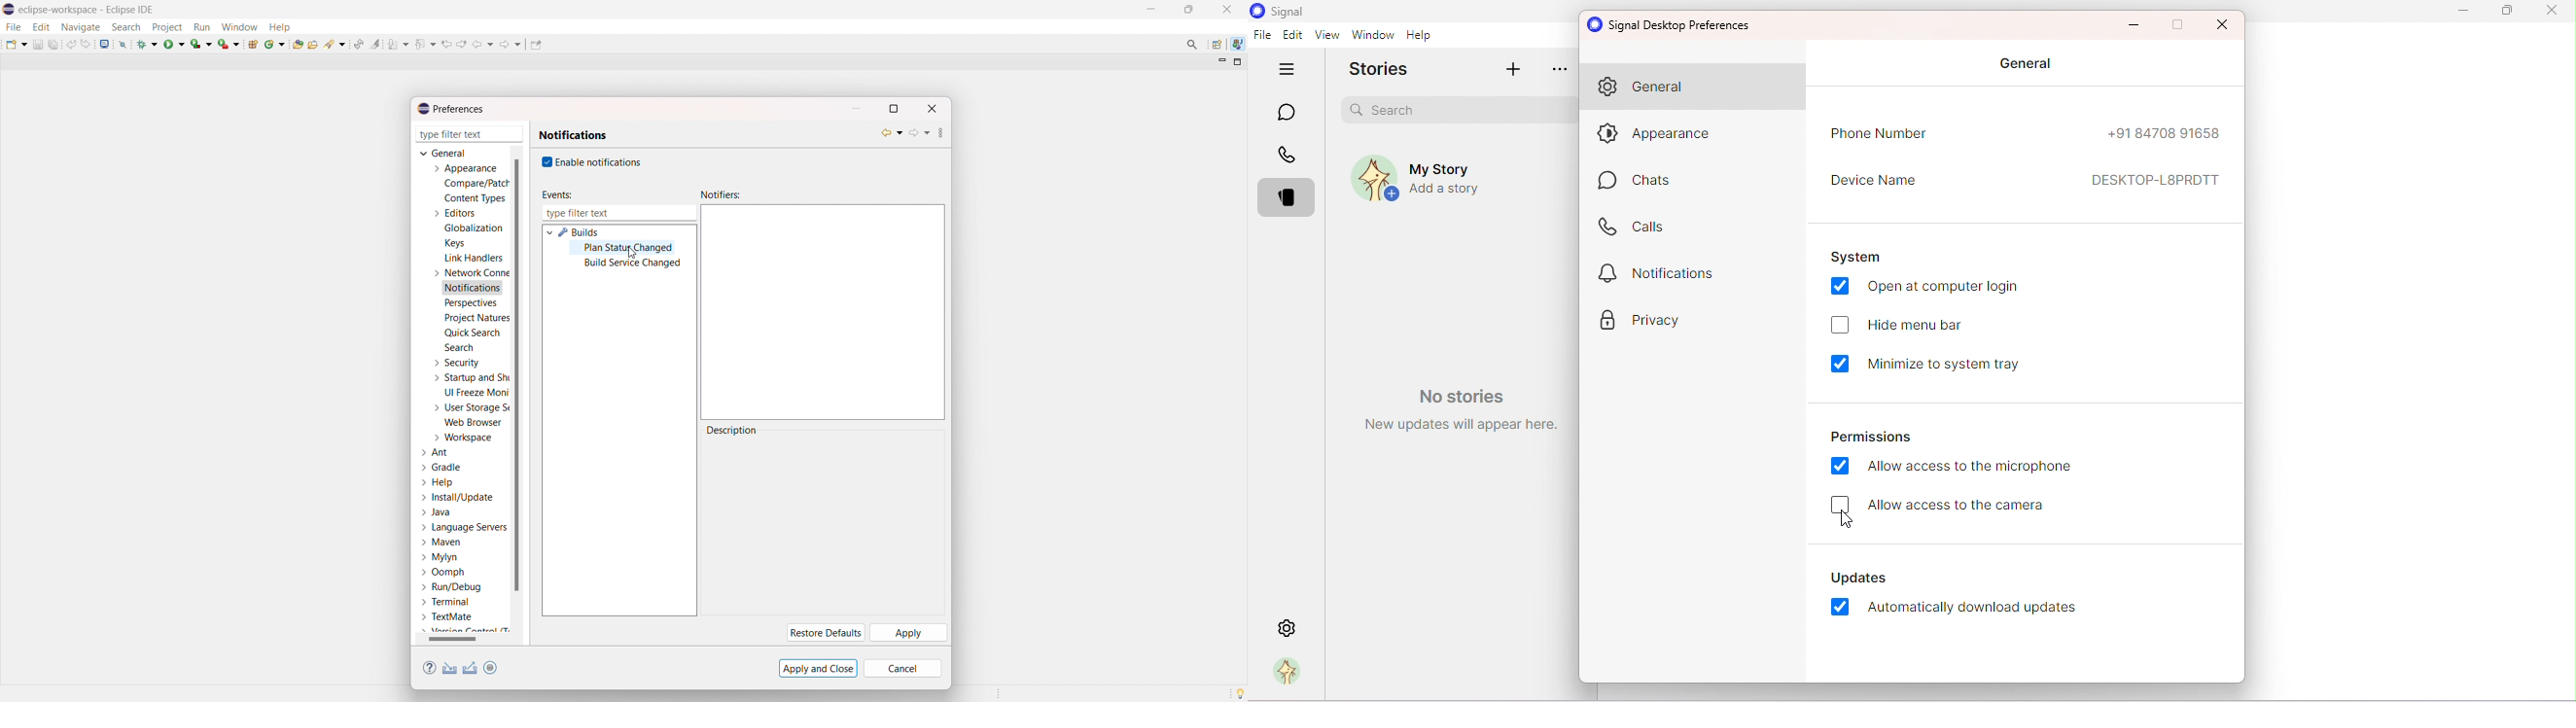 This screenshot has width=2576, height=728. Describe the element at coordinates (1464, 108) in the screenshot. I see `Search bar` at that location.